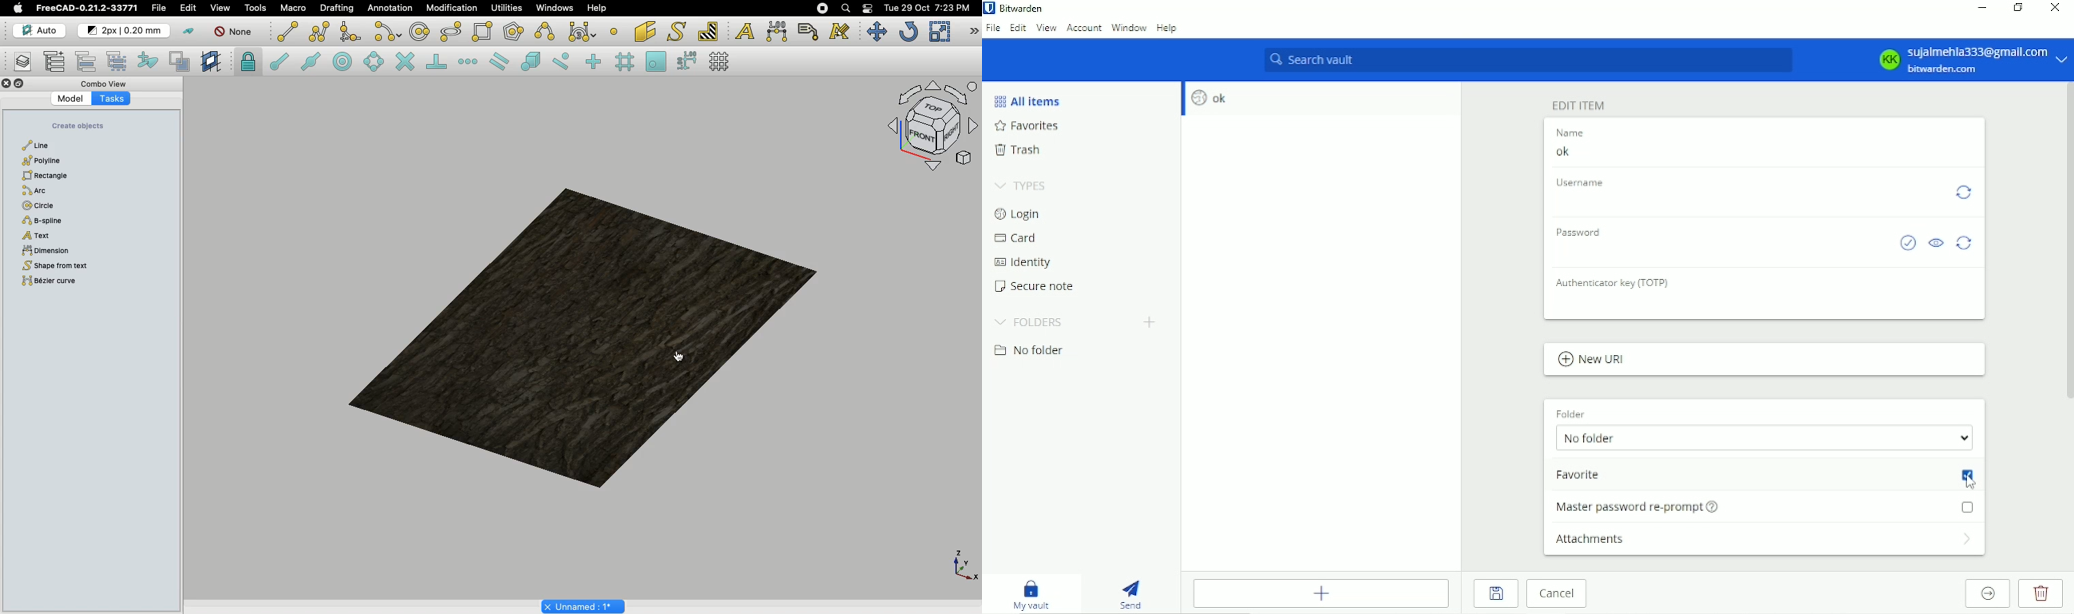 This screenshot has width=2100, height=616. I want to click on Polygon, so click(512, 32).